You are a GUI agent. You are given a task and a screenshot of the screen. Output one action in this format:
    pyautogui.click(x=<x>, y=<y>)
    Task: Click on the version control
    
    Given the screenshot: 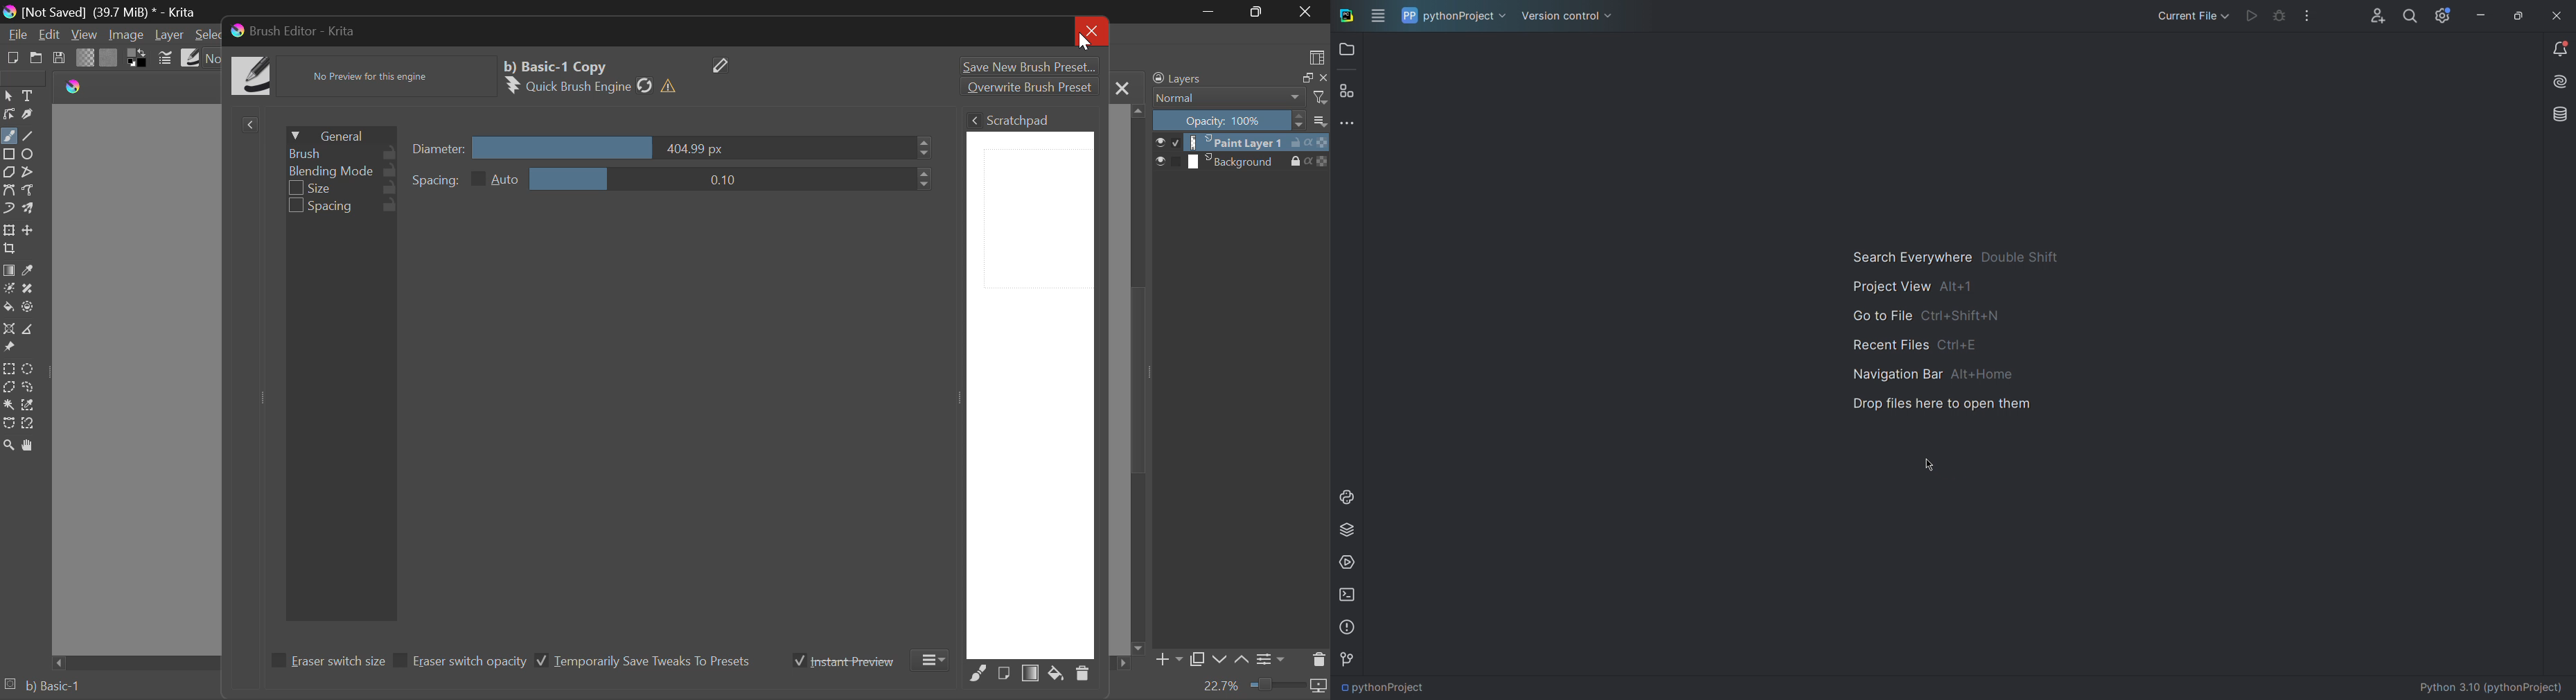 What is the action you would take?
    pyautogui.click(x=1565, y=15)
    